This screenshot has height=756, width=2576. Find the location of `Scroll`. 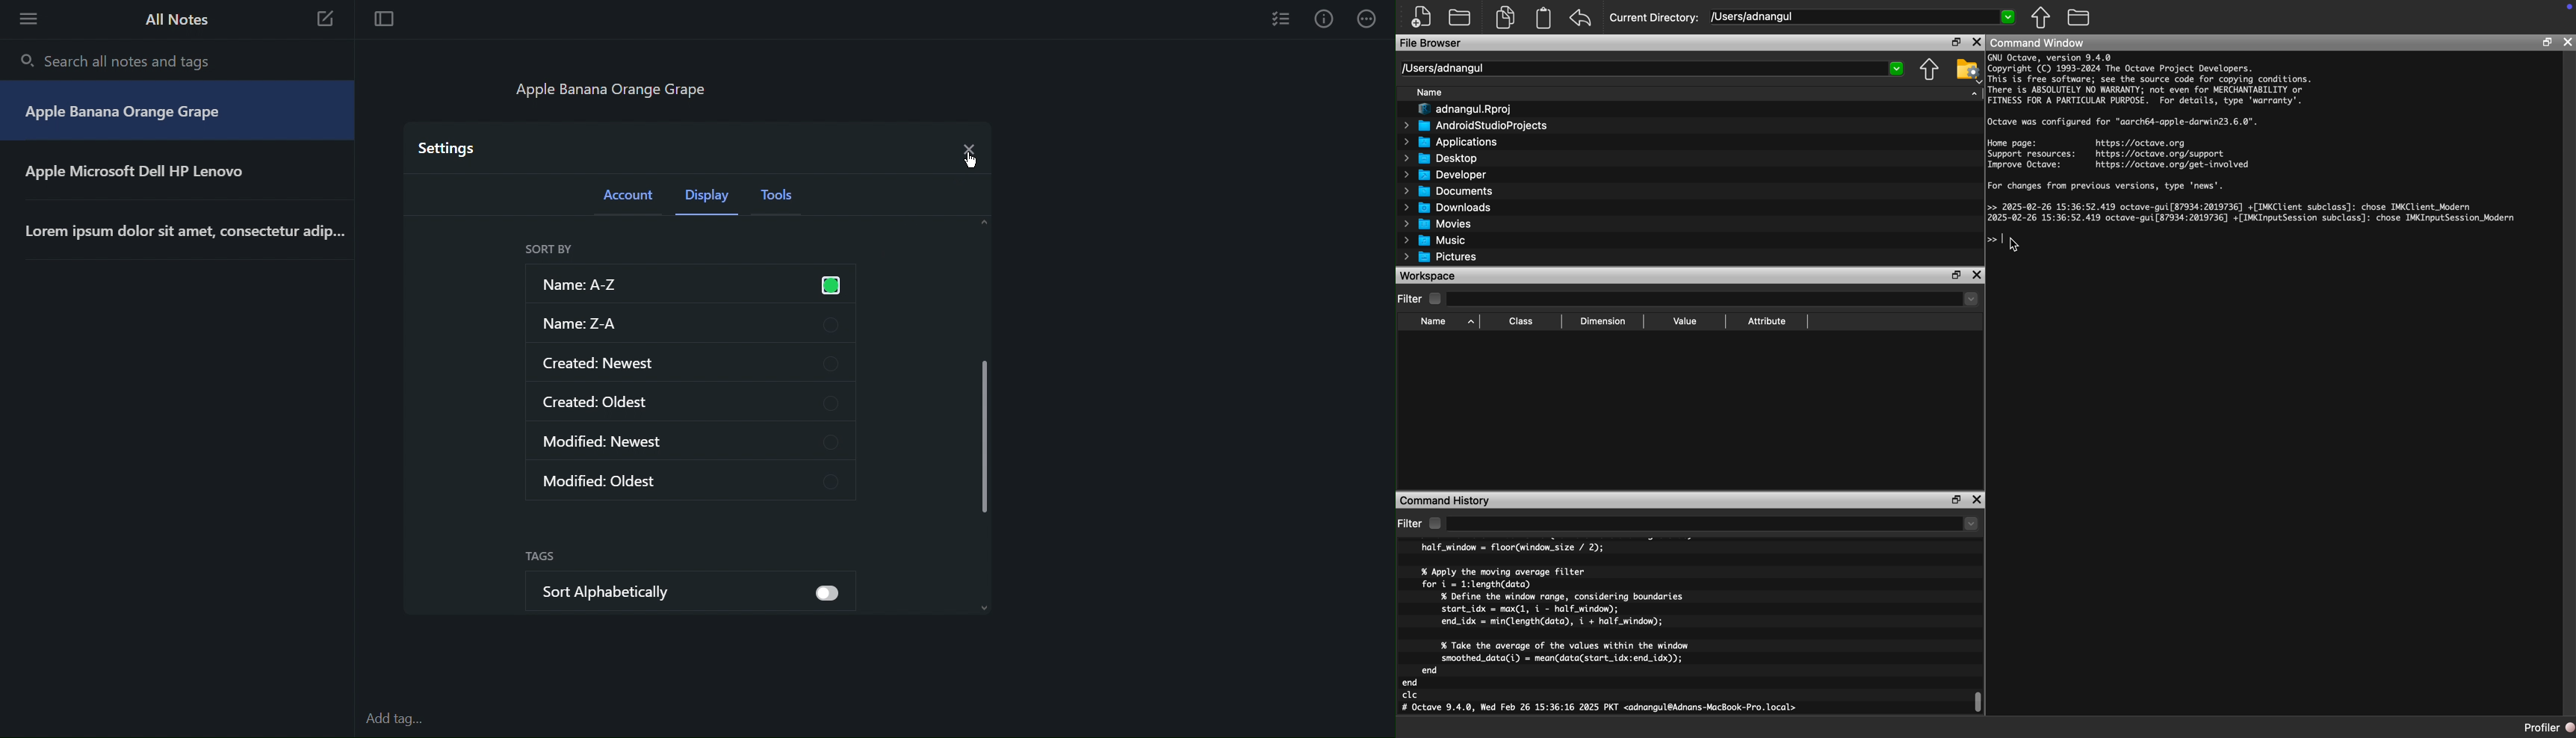

Scroll is located at coordinates (1982, 699).